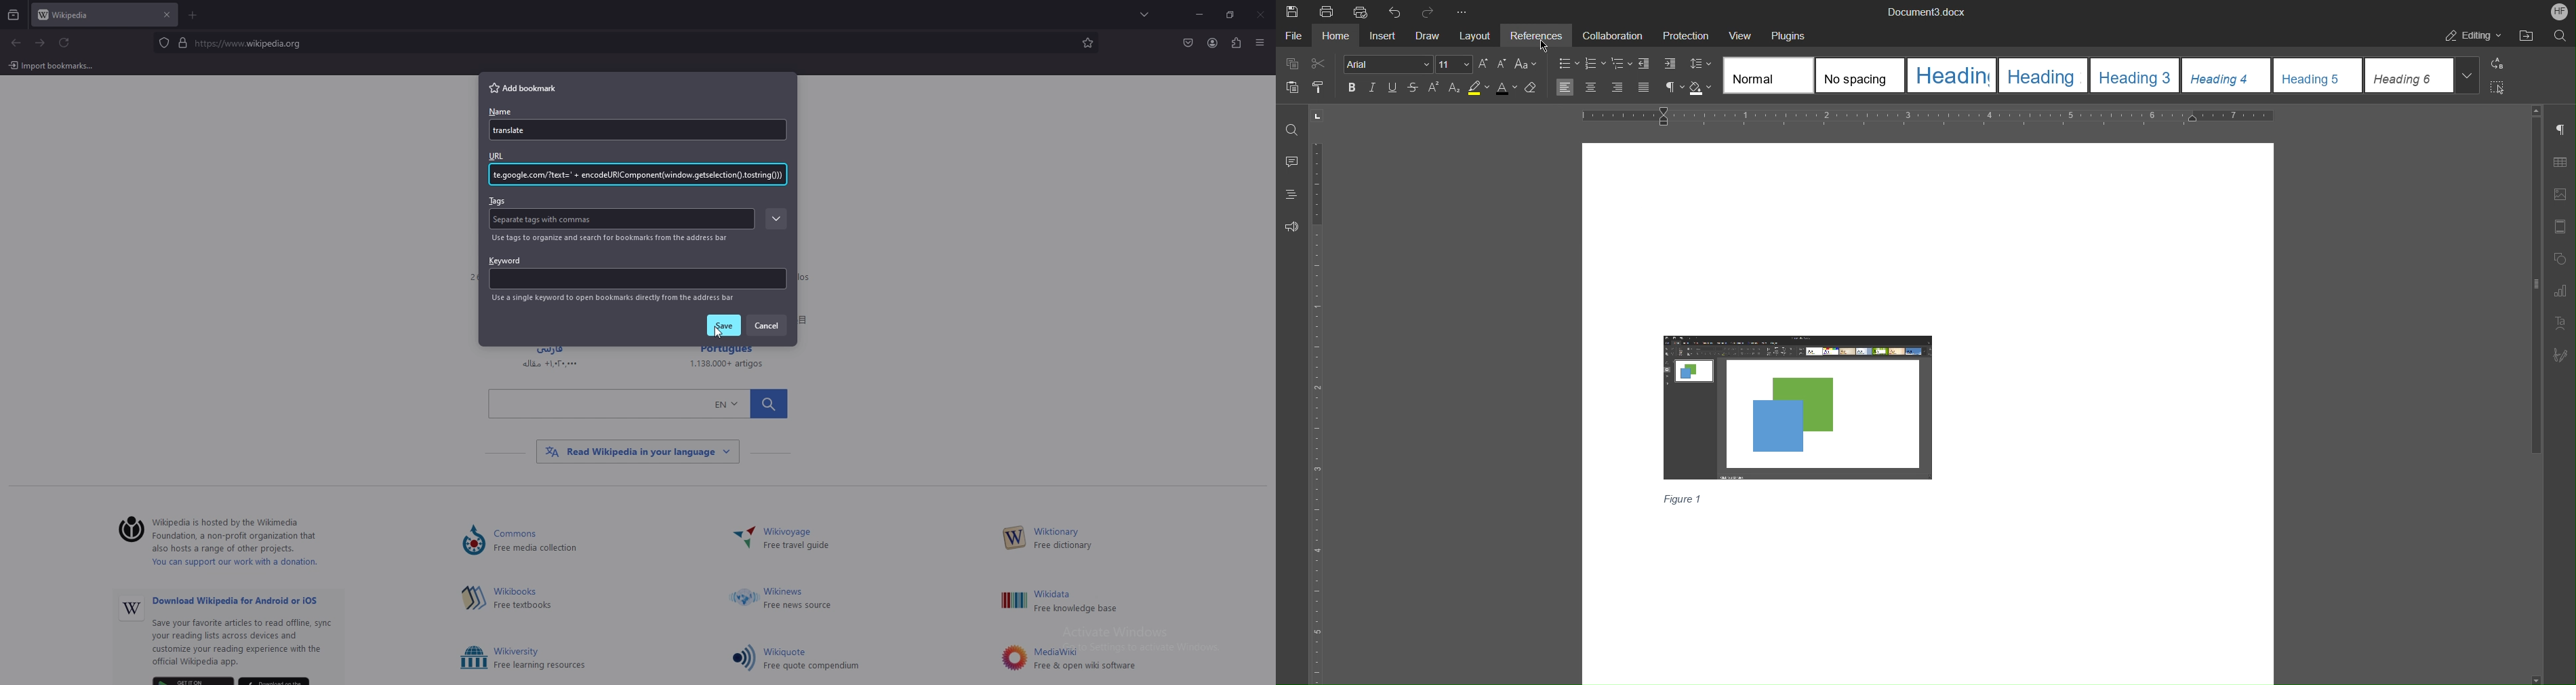 The height and width of the screenshot is (700, 2576). What do you see at coordinates (2473, 36) in the screenshot?
I see `Editing` at bounding box center [2473, 36].